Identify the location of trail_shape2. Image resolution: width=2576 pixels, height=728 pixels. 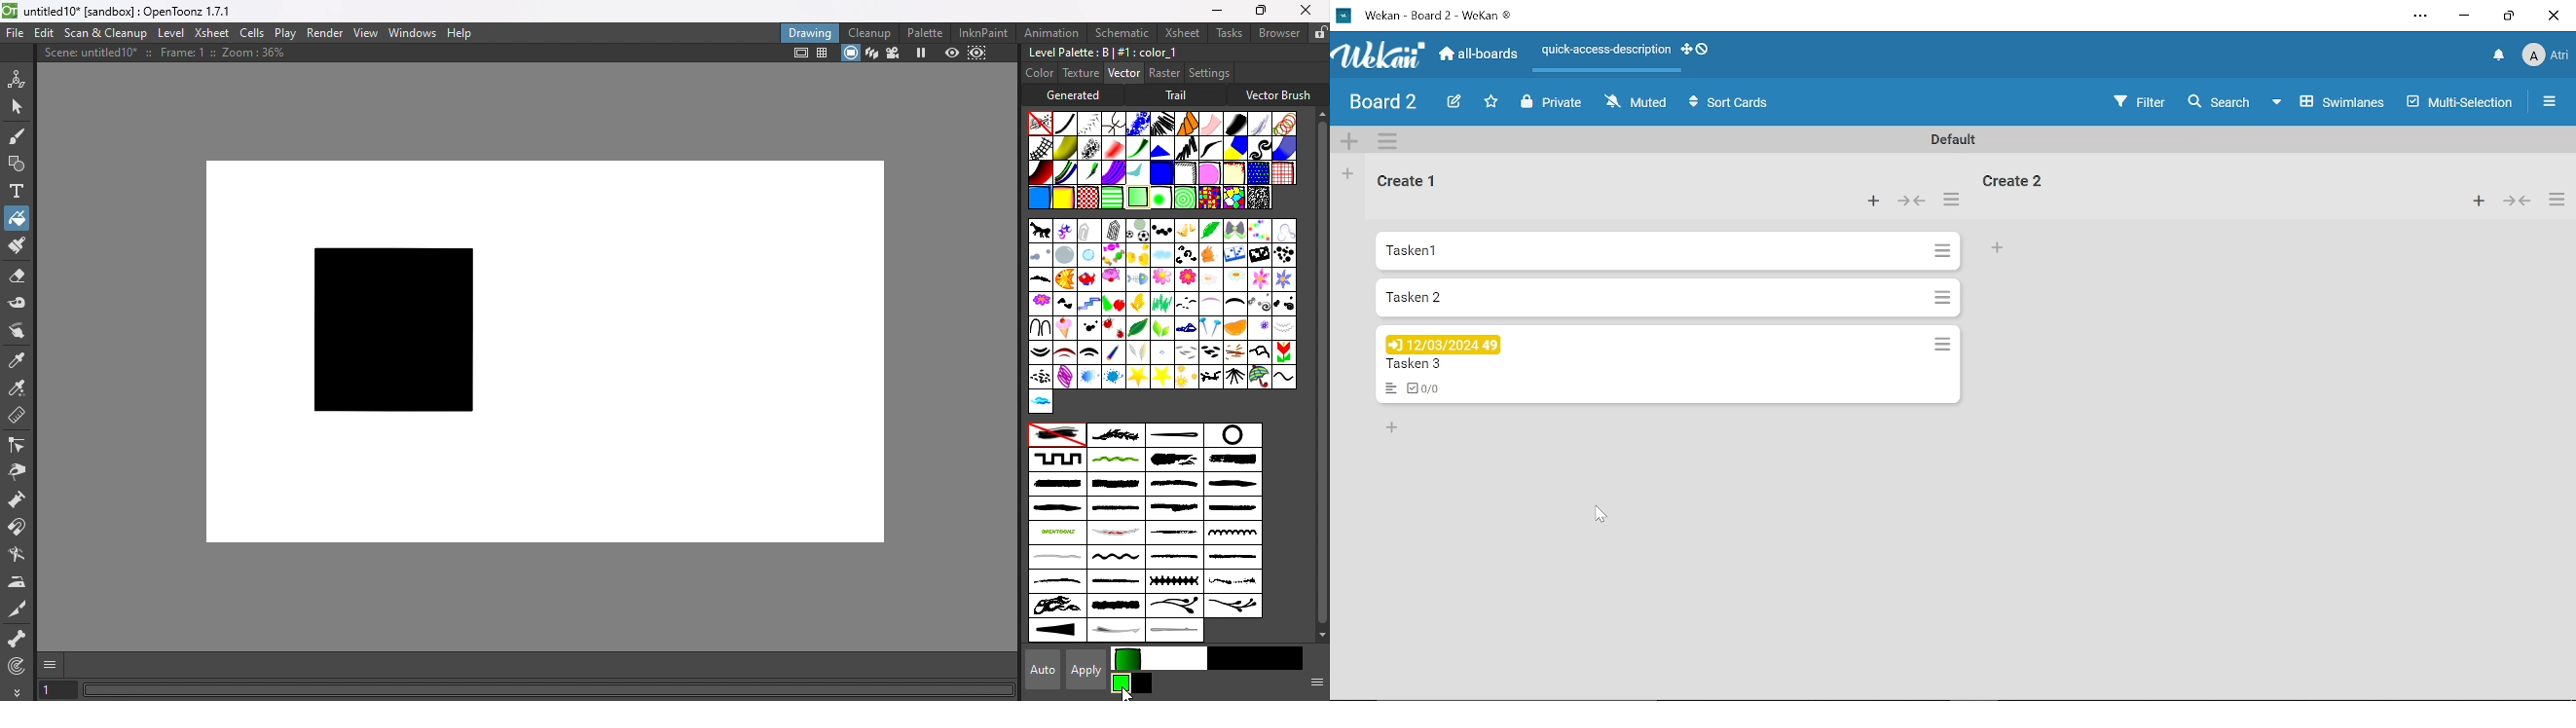
(1178, 631).